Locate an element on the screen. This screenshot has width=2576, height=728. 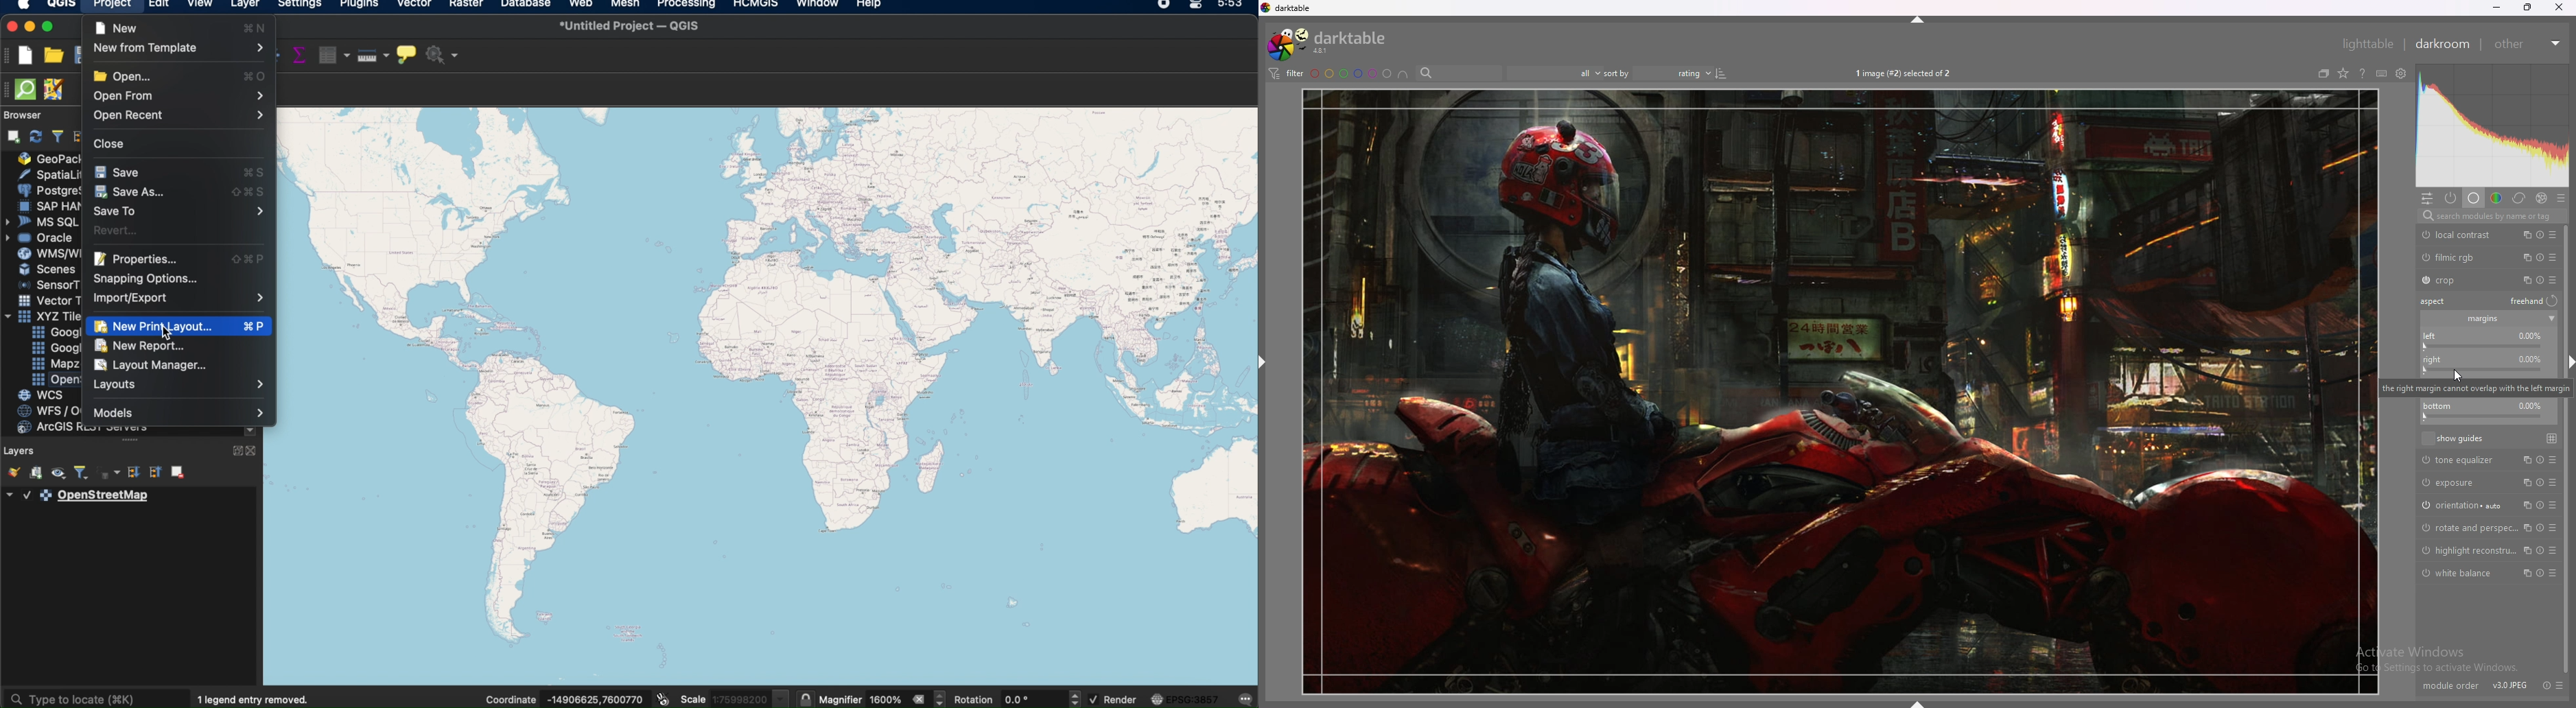
local contrast is located at coordinates (2461, 235).